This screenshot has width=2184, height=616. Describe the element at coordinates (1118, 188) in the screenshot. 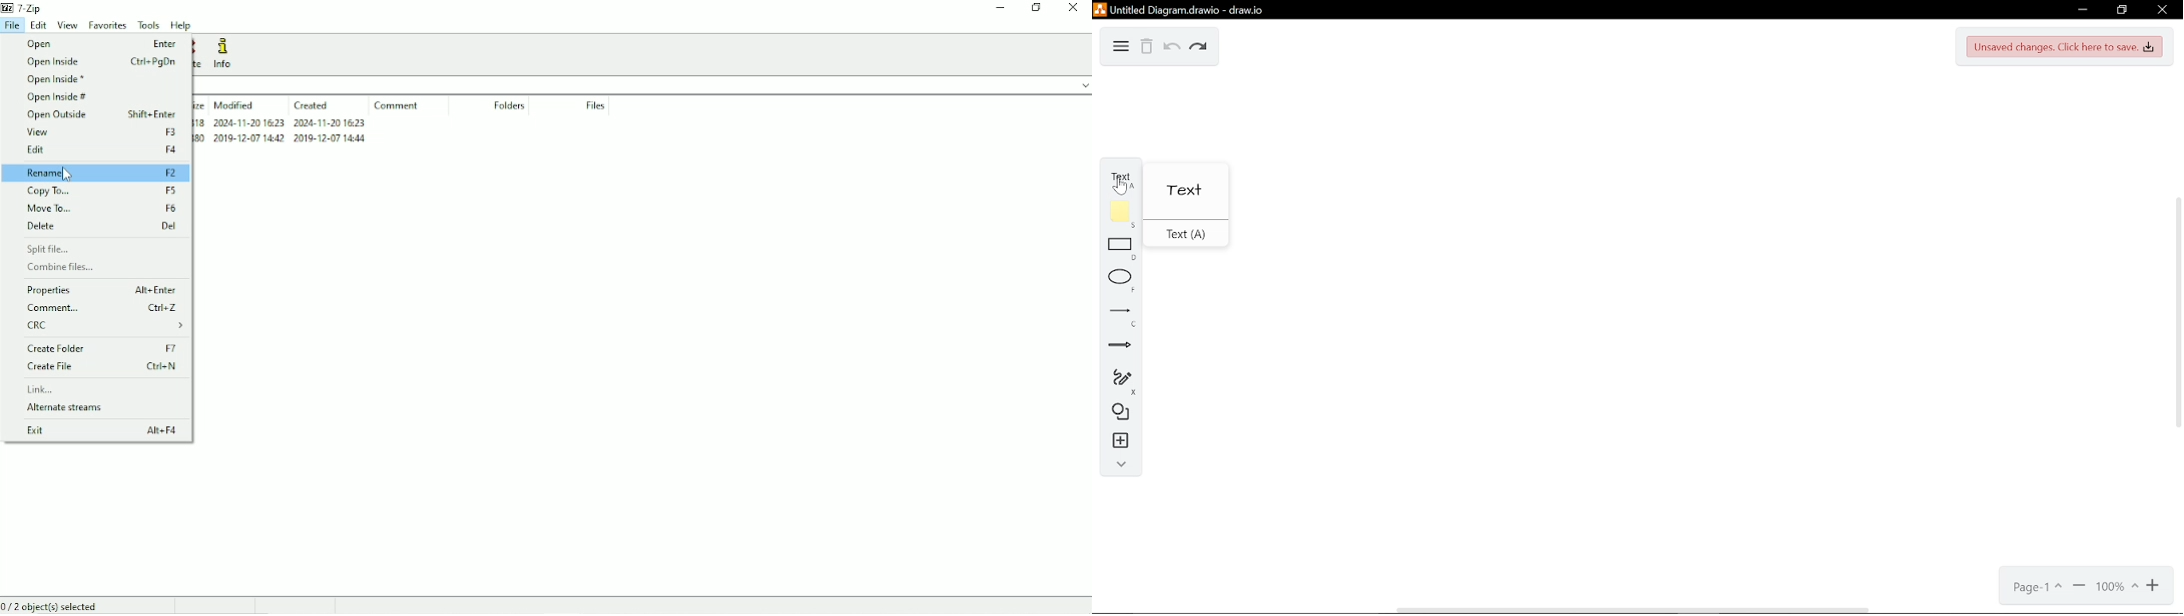

I see `cursor` at that location.